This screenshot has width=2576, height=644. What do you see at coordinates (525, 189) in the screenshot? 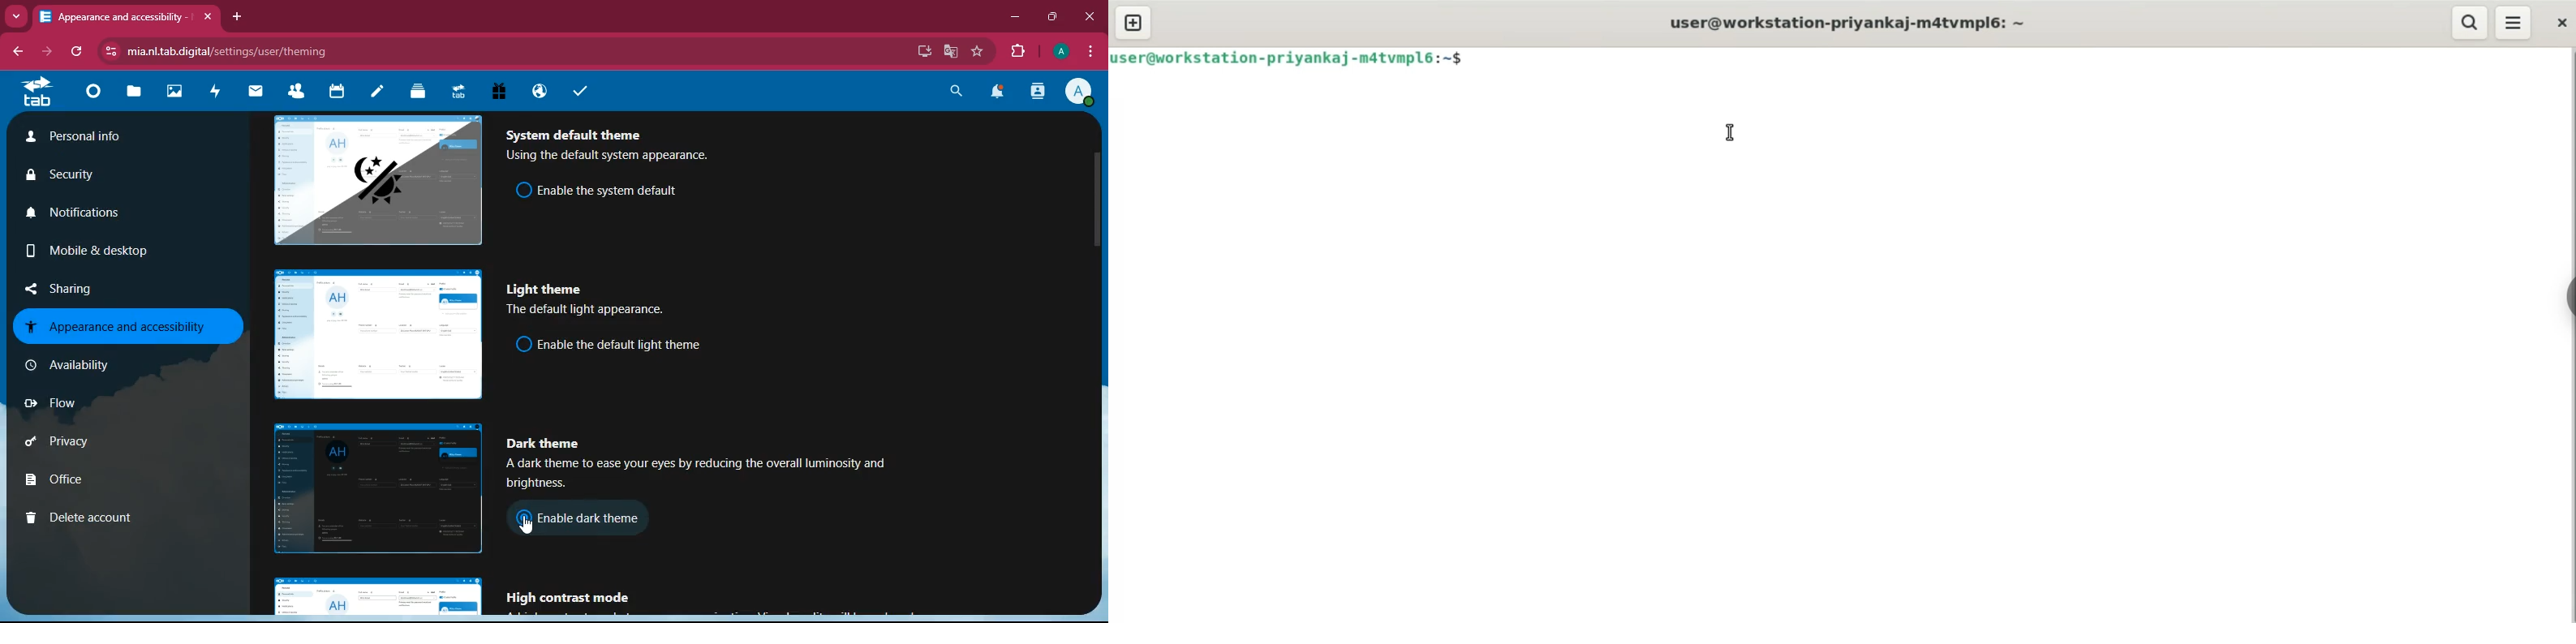
I see `on` at bounding box center [525, 189].